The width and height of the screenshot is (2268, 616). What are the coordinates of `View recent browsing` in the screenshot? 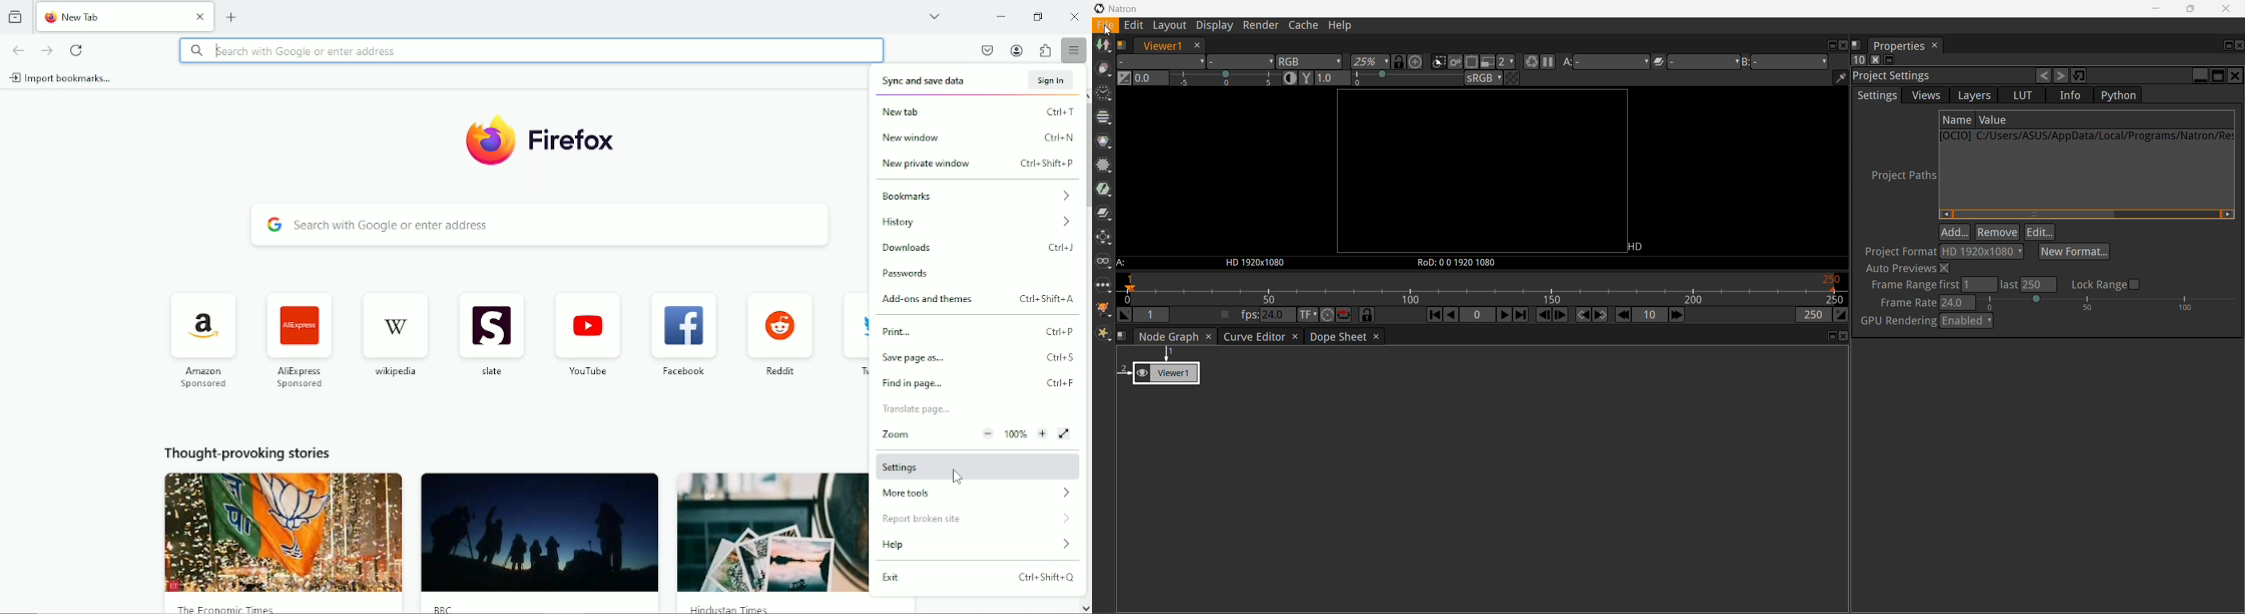 It's located at (17, 16).